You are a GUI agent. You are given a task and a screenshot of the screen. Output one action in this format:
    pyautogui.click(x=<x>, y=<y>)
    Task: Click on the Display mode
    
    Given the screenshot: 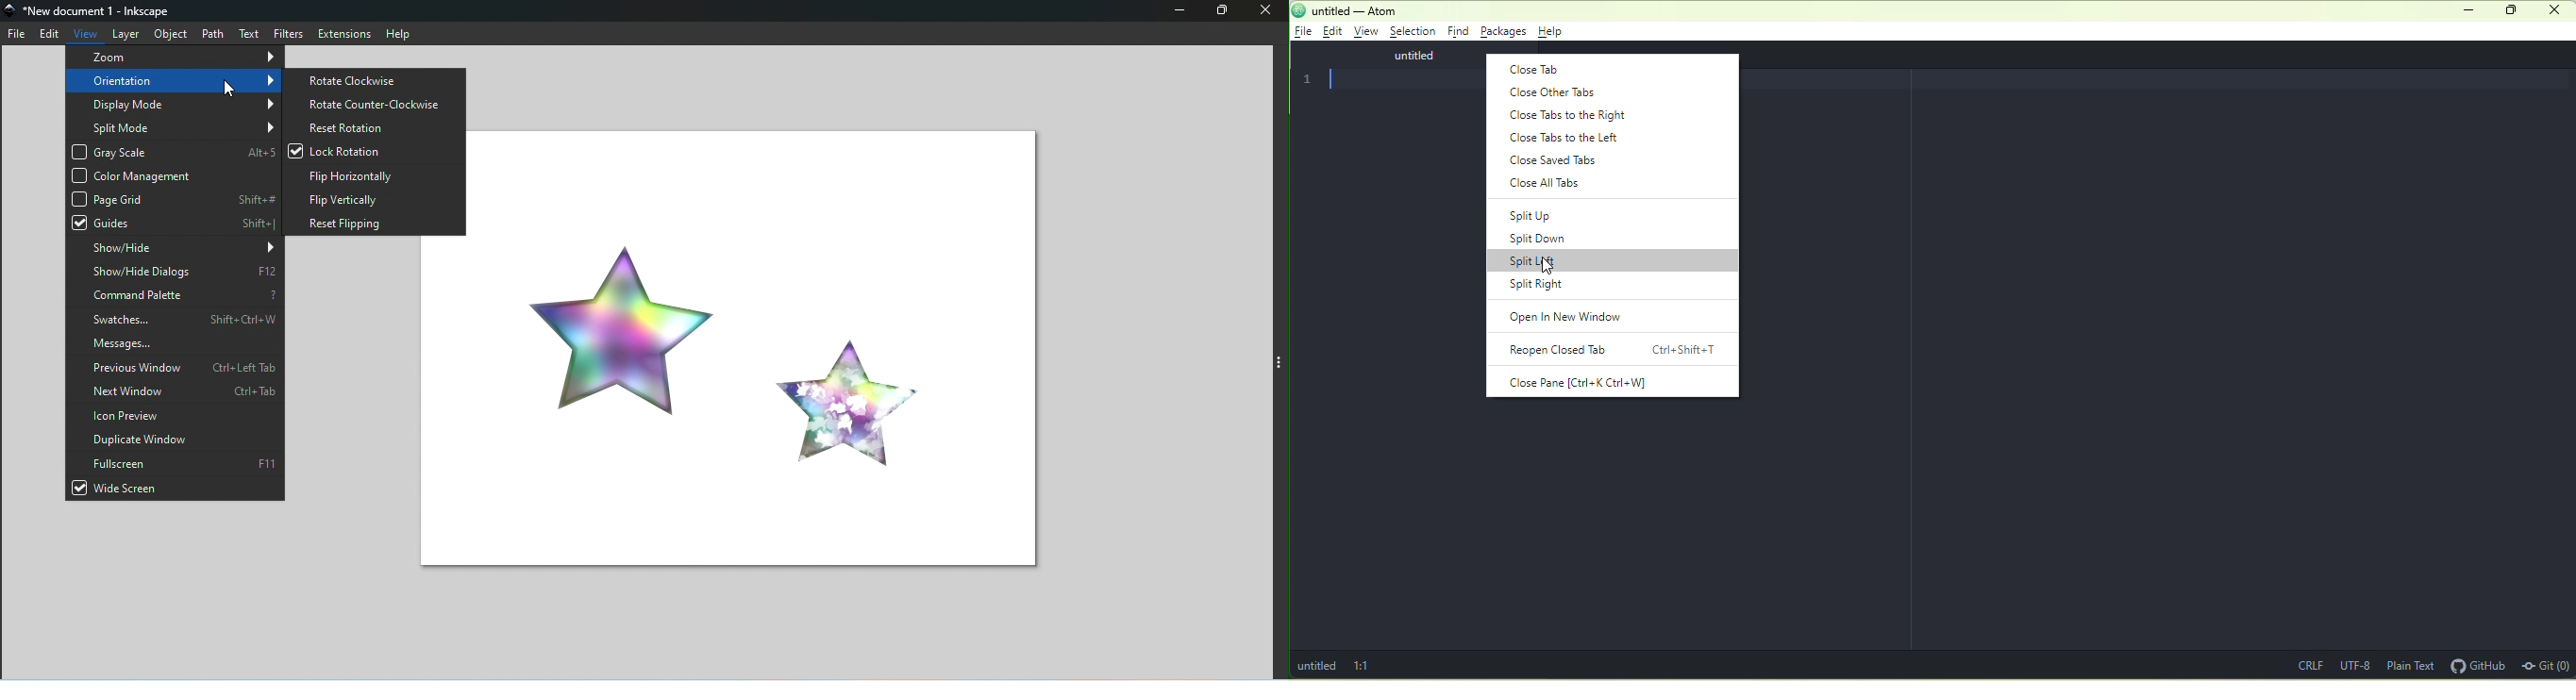 What is the action you would take?
    pyautogui.click(x=175, y=104)
    